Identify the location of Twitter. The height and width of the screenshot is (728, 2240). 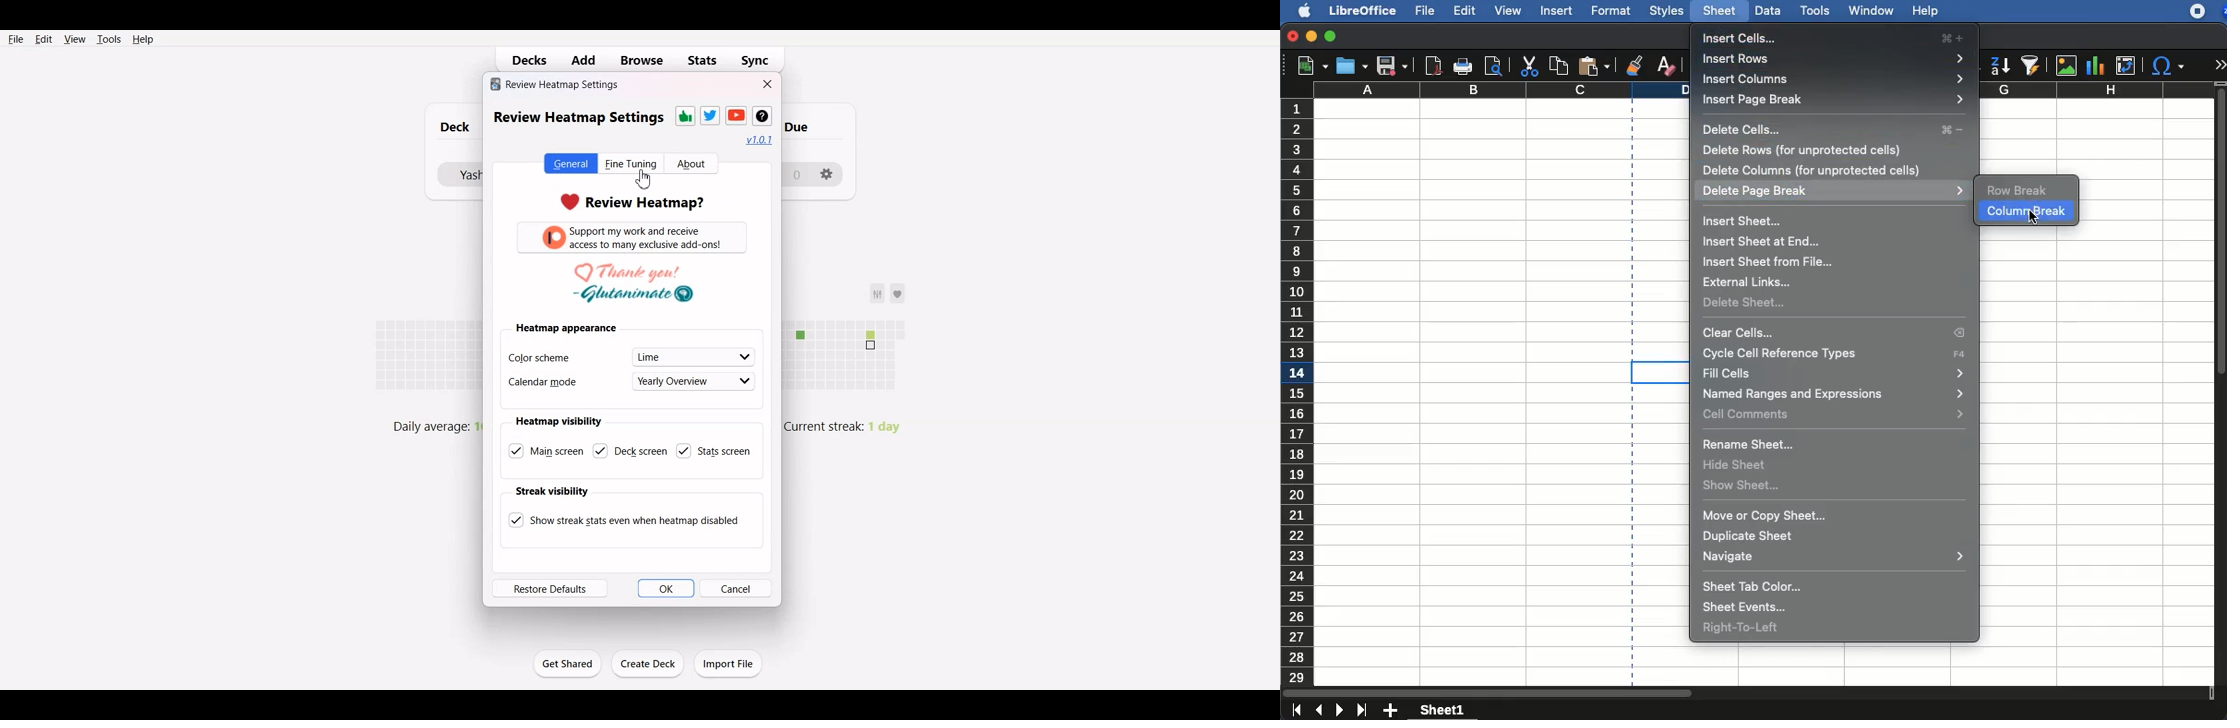
(710, 115).